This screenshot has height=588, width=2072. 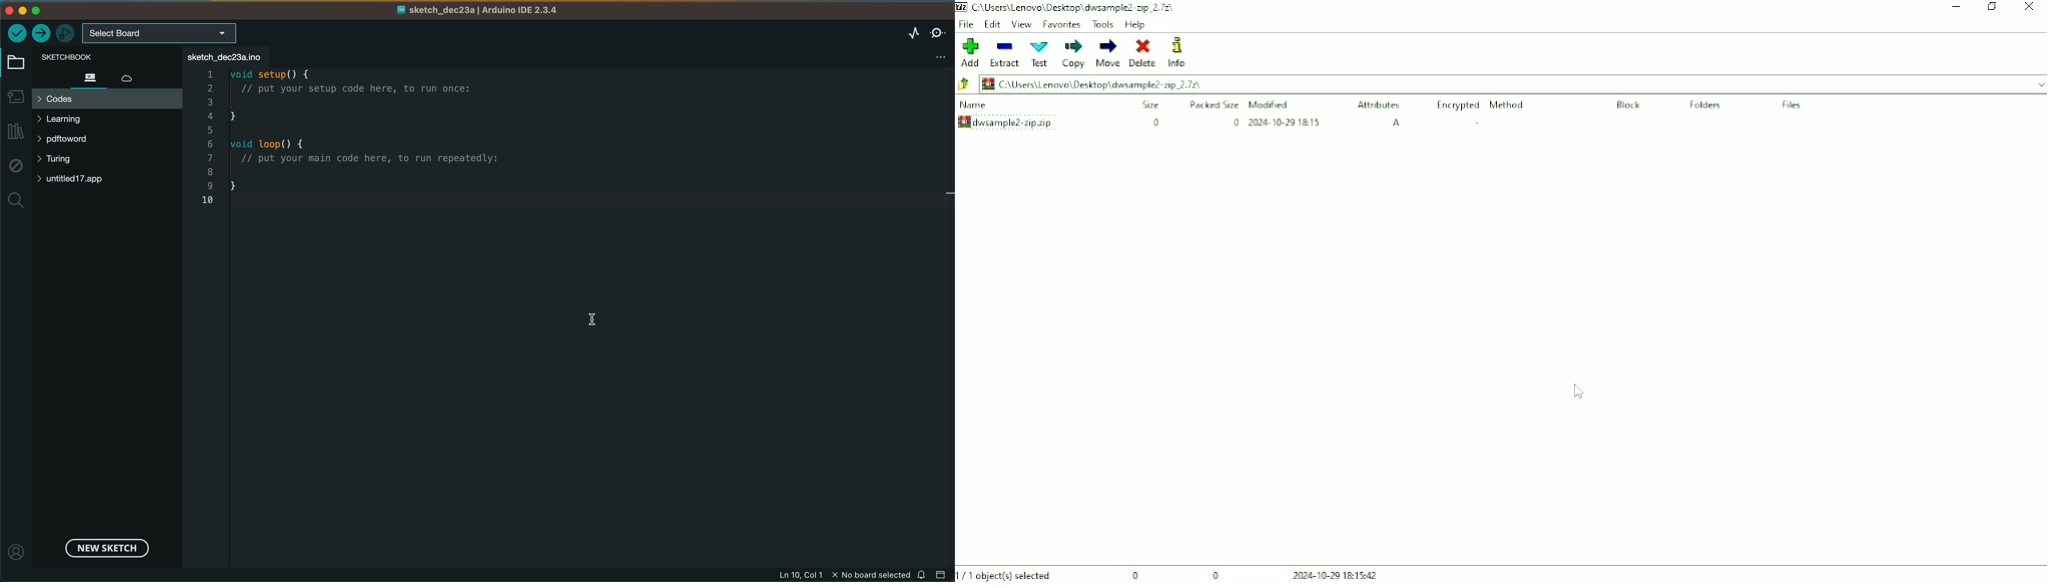 I want to click on Text, so click(x=1040, y=54).